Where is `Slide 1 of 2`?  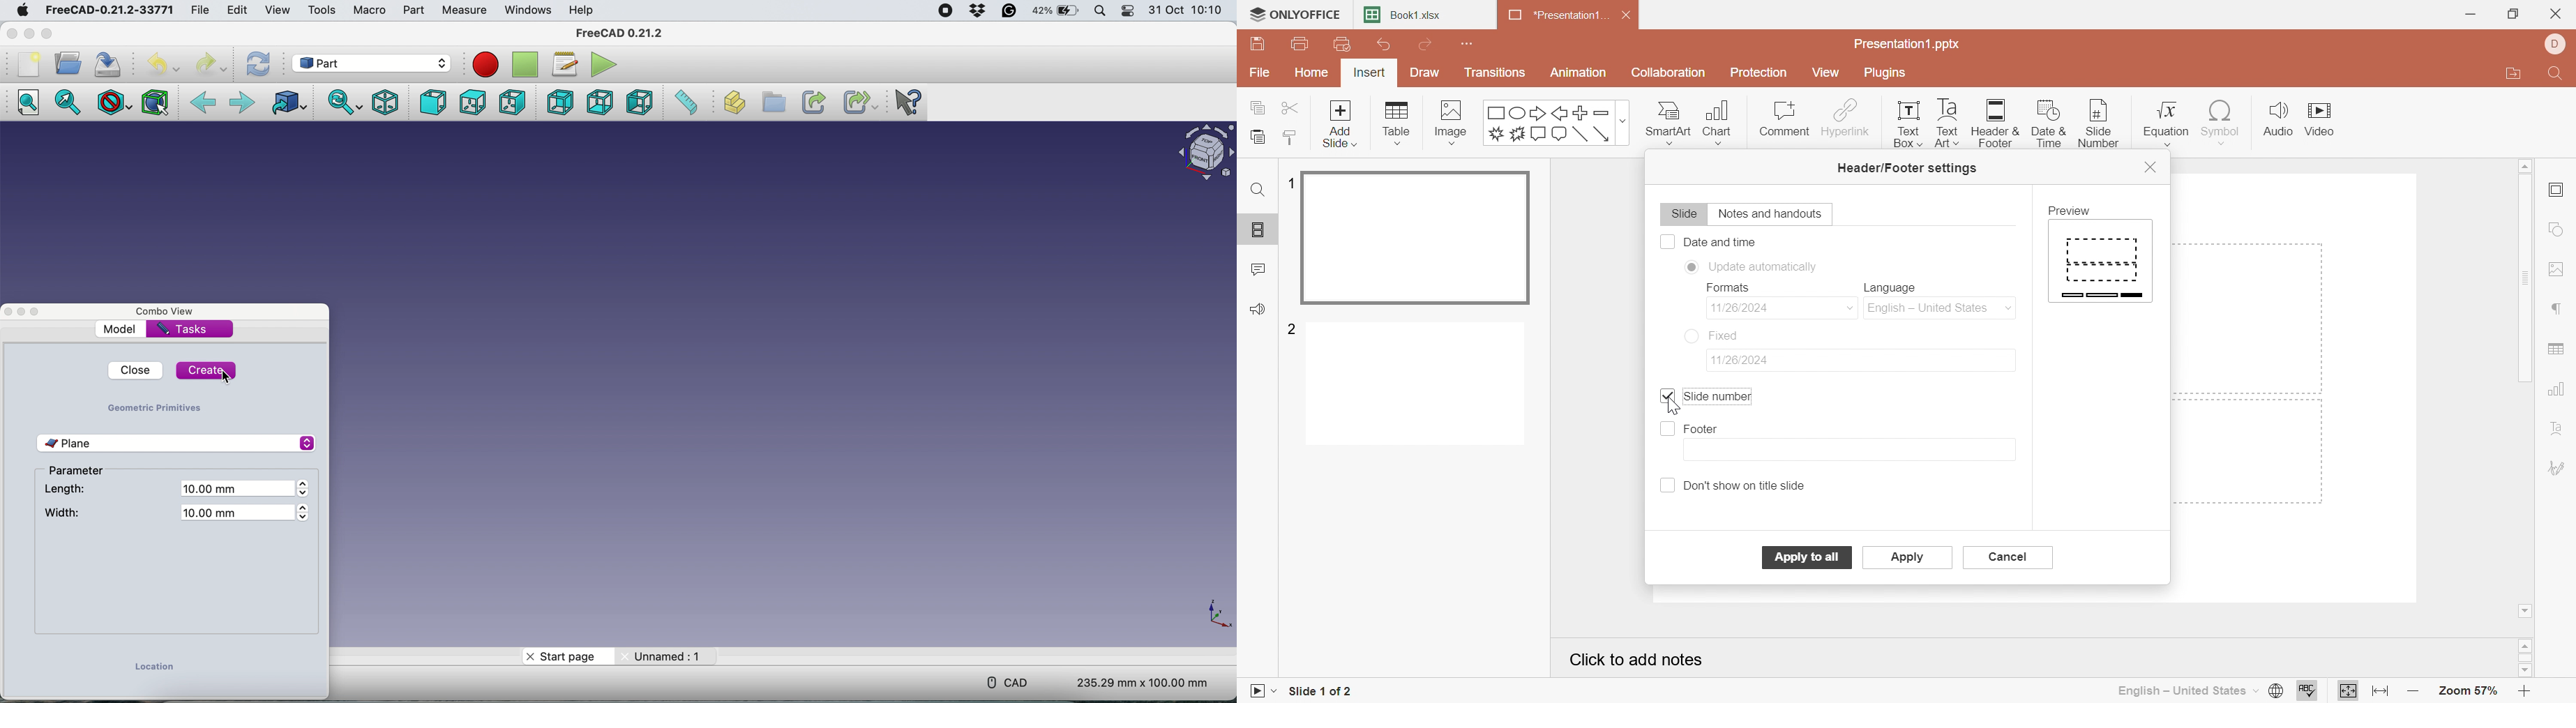 Slide 1 of 2 is located at coordinates (1322, 693).